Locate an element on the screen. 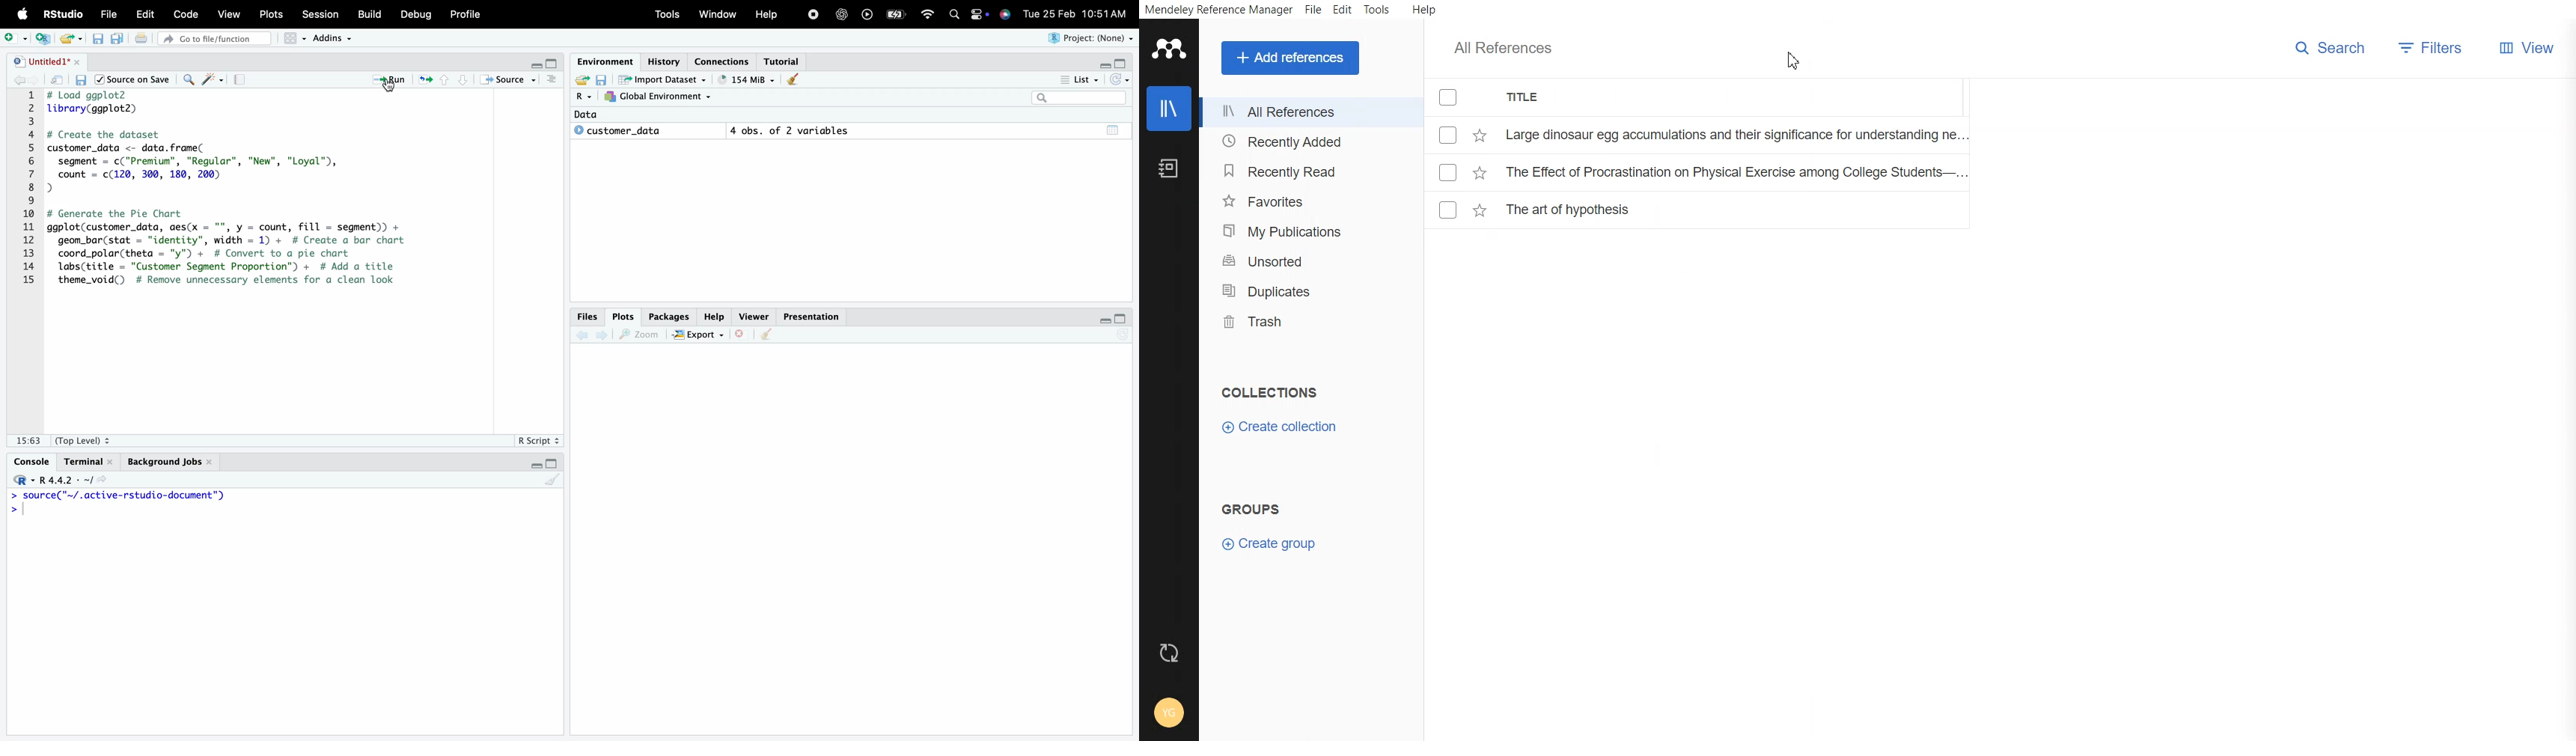 Image resolution: width=2576 pixels, height=756 pixels. minimise is located at coordinates (1102, 65).